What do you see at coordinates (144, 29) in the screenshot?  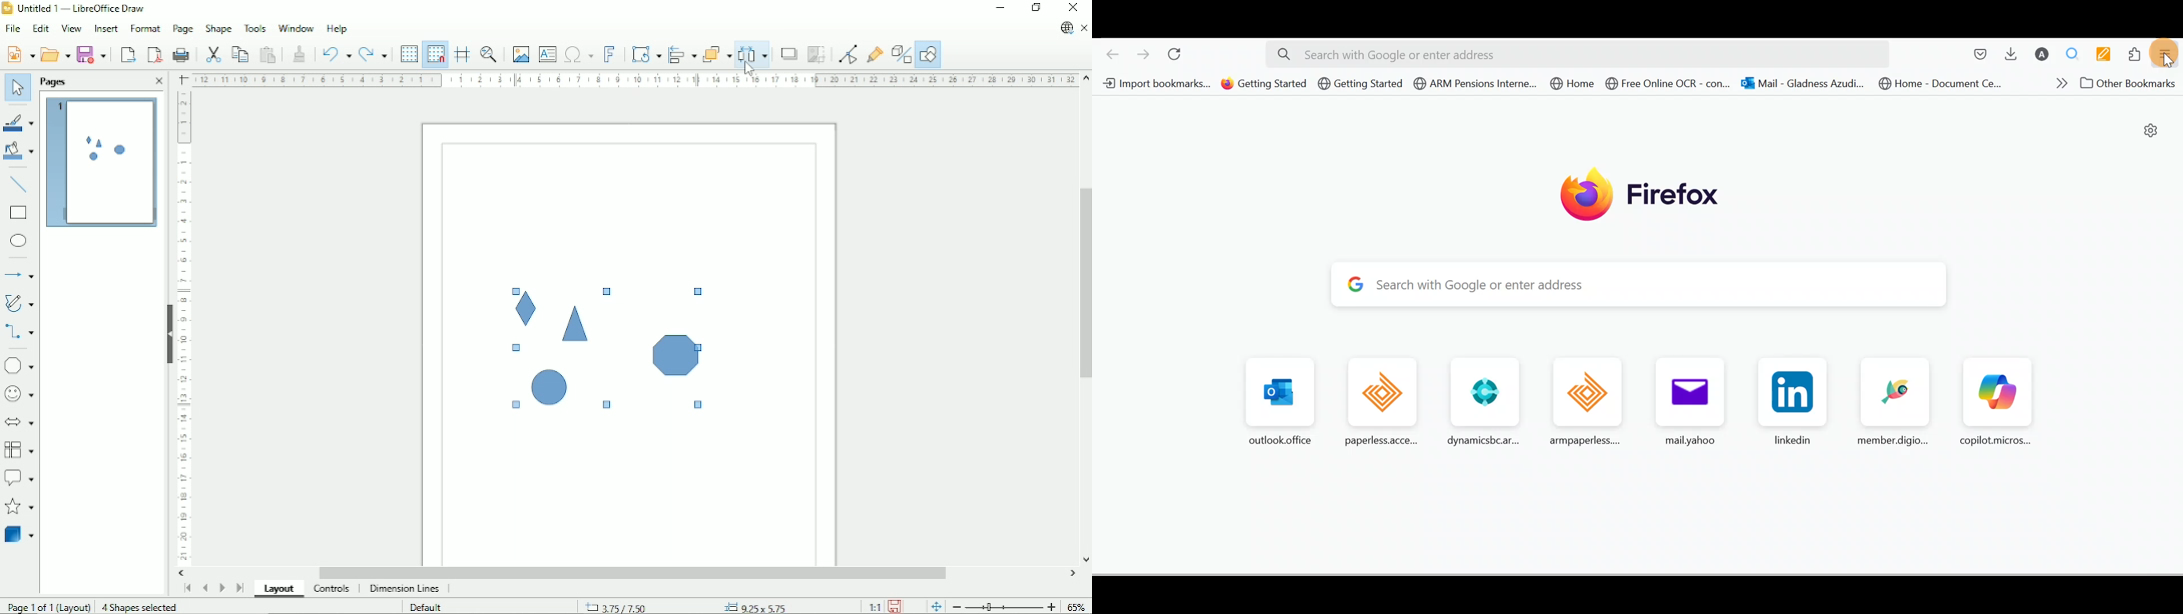 I see `Format` at bounding box center [144, 29].